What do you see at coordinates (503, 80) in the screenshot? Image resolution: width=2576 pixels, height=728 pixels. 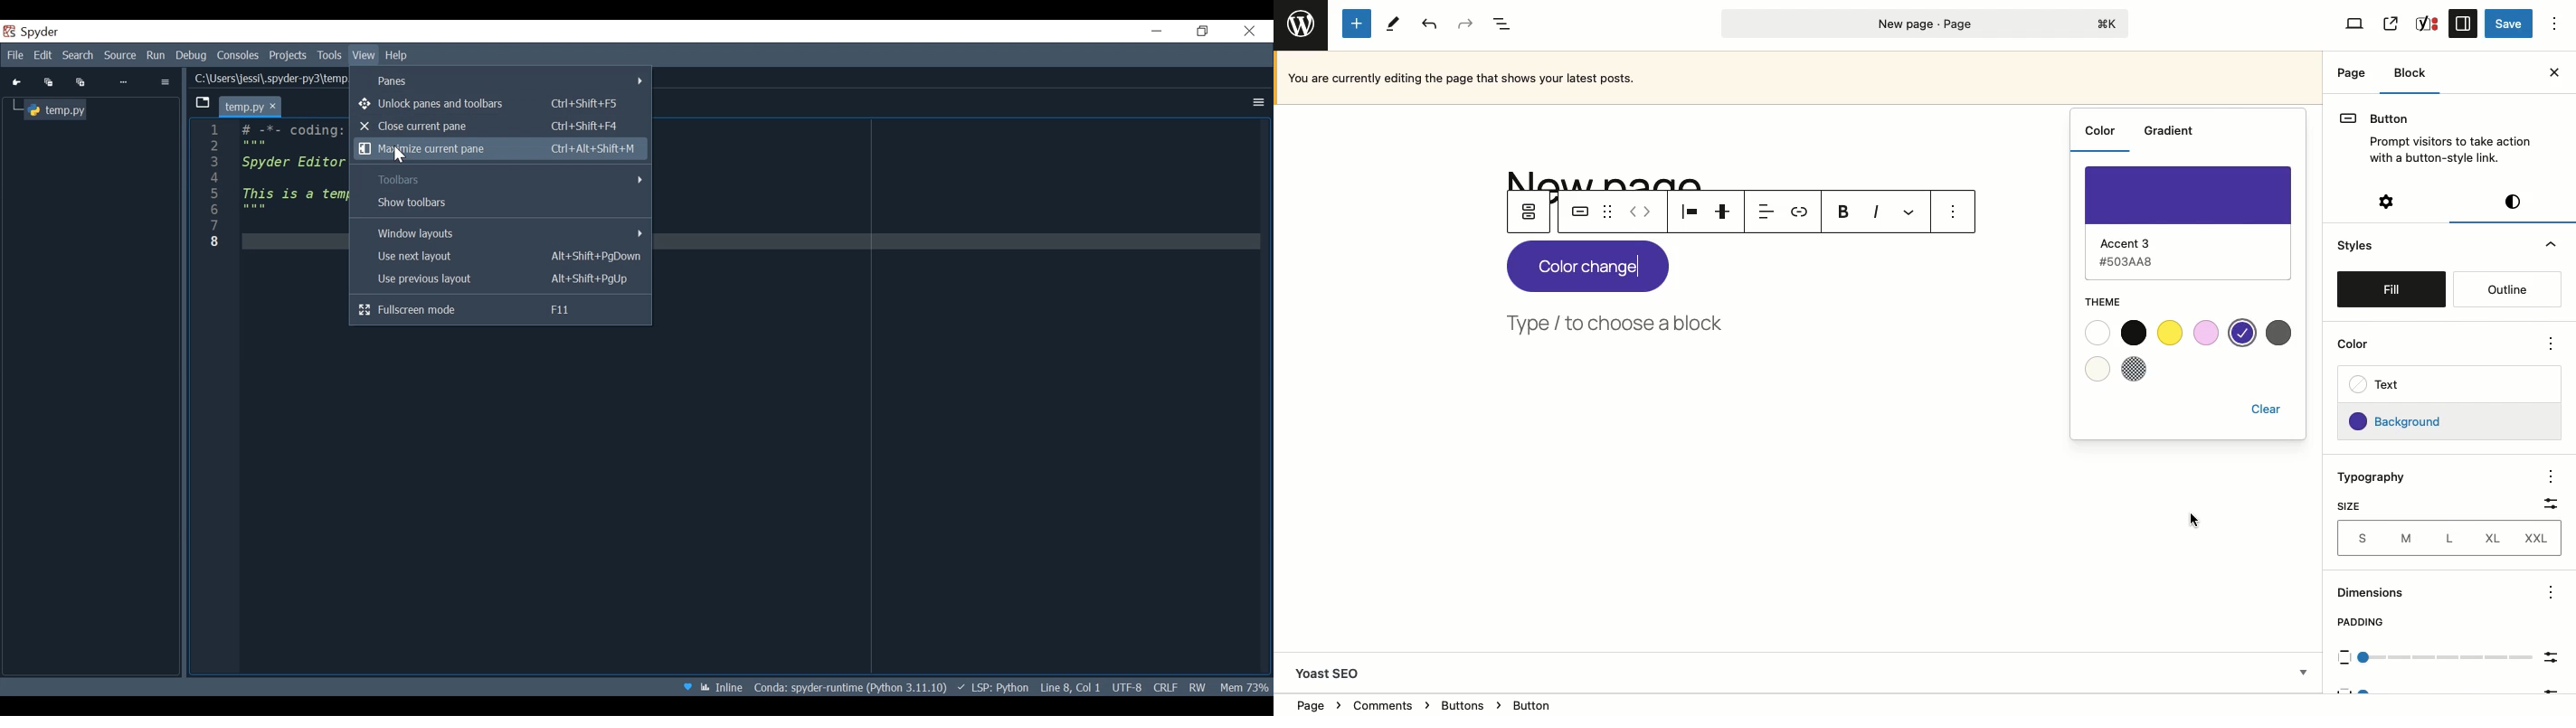 I see `Panes` at bounding box center [503, 80].